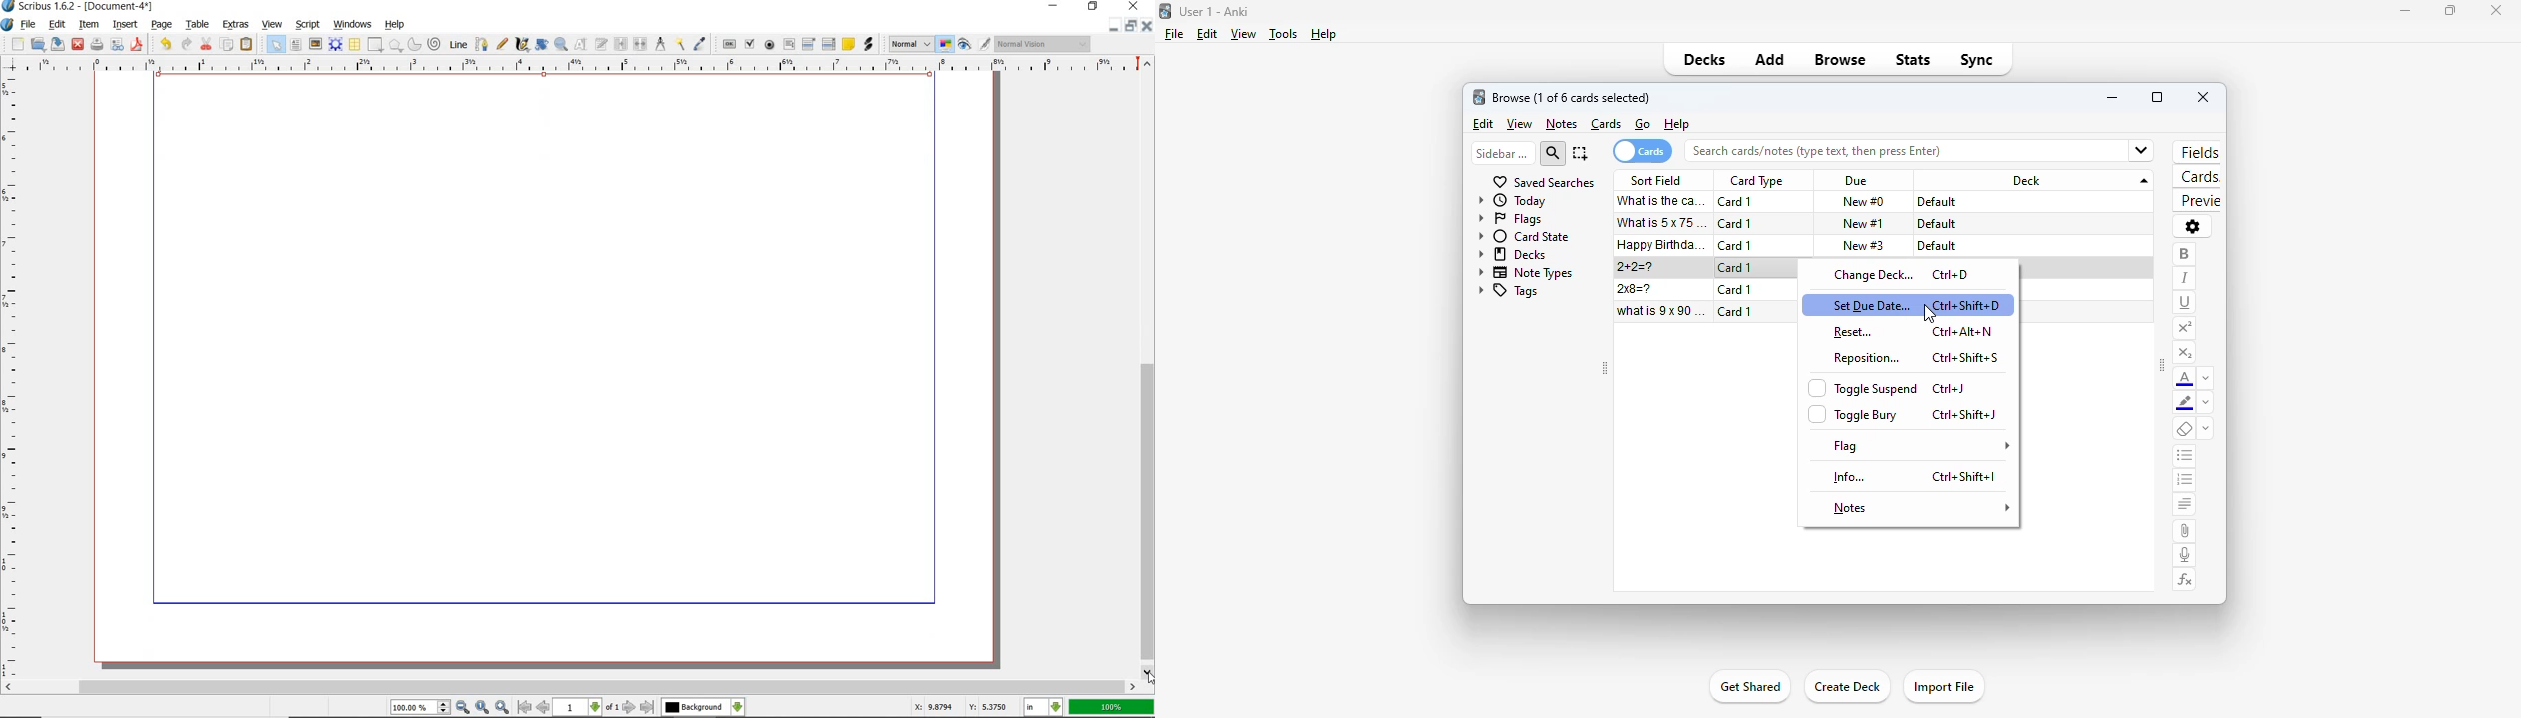 This screenshot has width=2548, height=728. What do you see at coordinates (30, 25) in the screenshot?
I see `file` at bounding box center [30, 25].